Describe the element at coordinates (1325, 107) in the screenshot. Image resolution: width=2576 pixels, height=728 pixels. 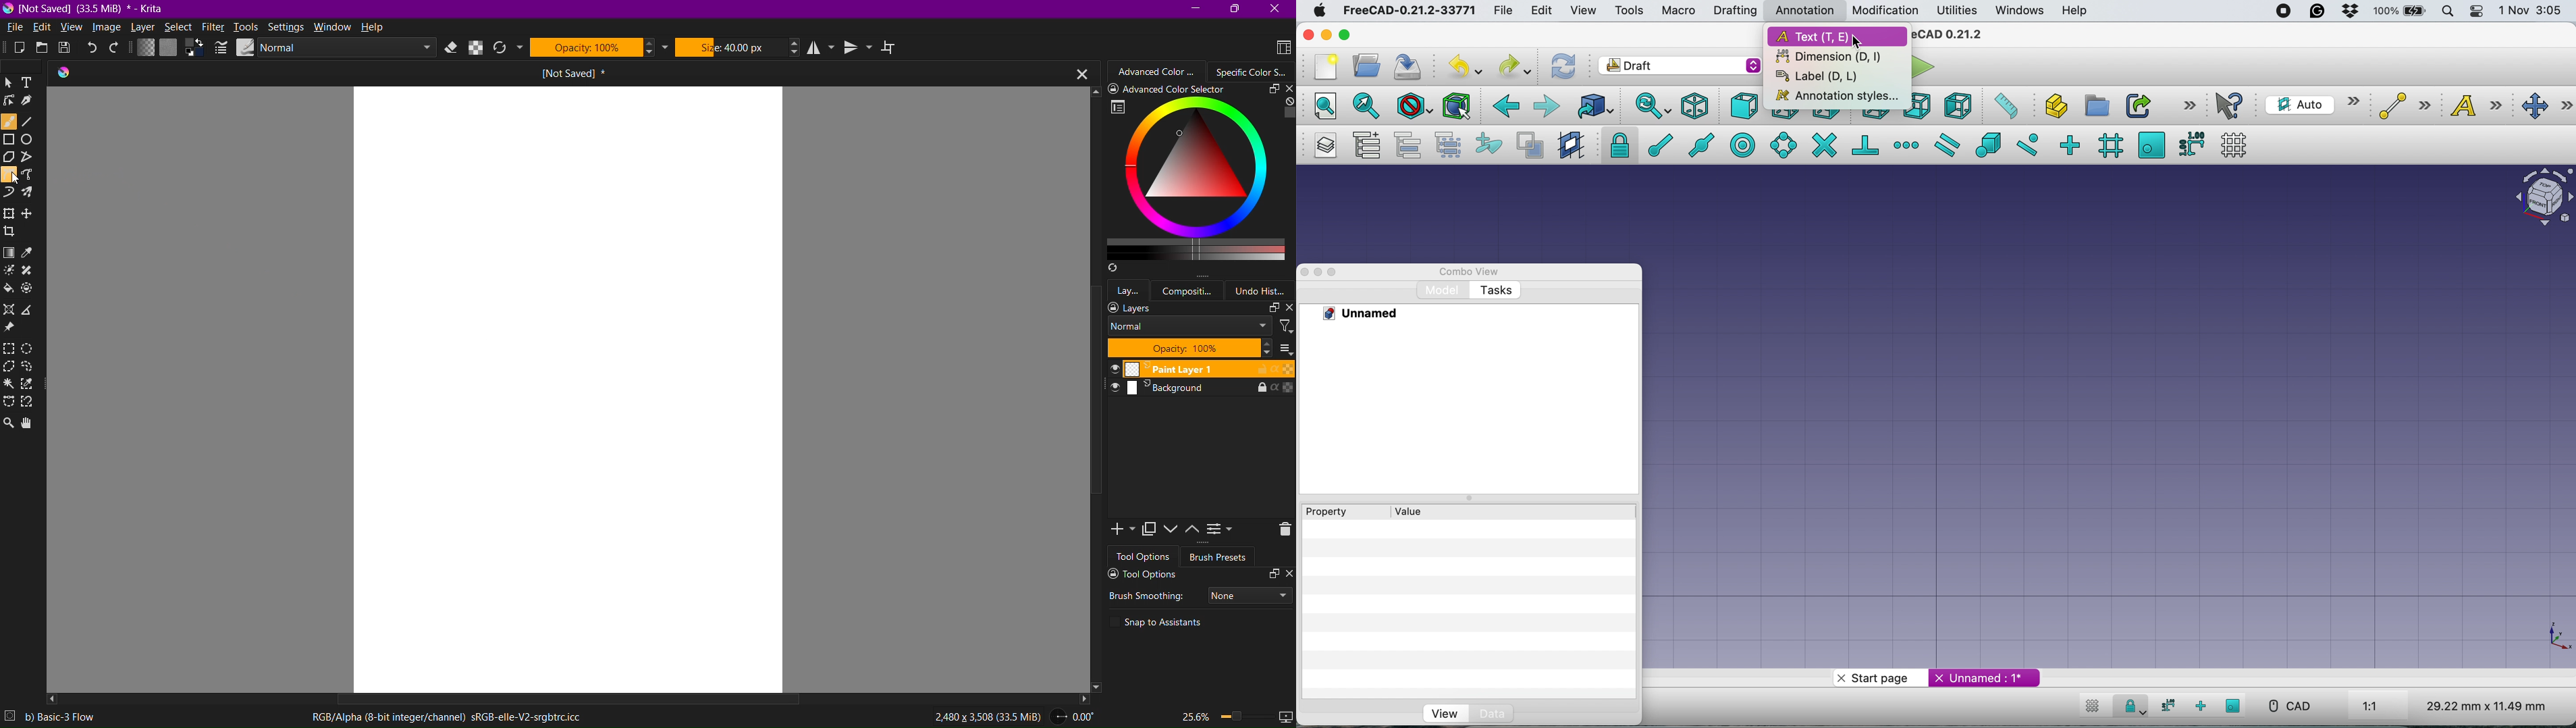
I see `fit all` at that location.